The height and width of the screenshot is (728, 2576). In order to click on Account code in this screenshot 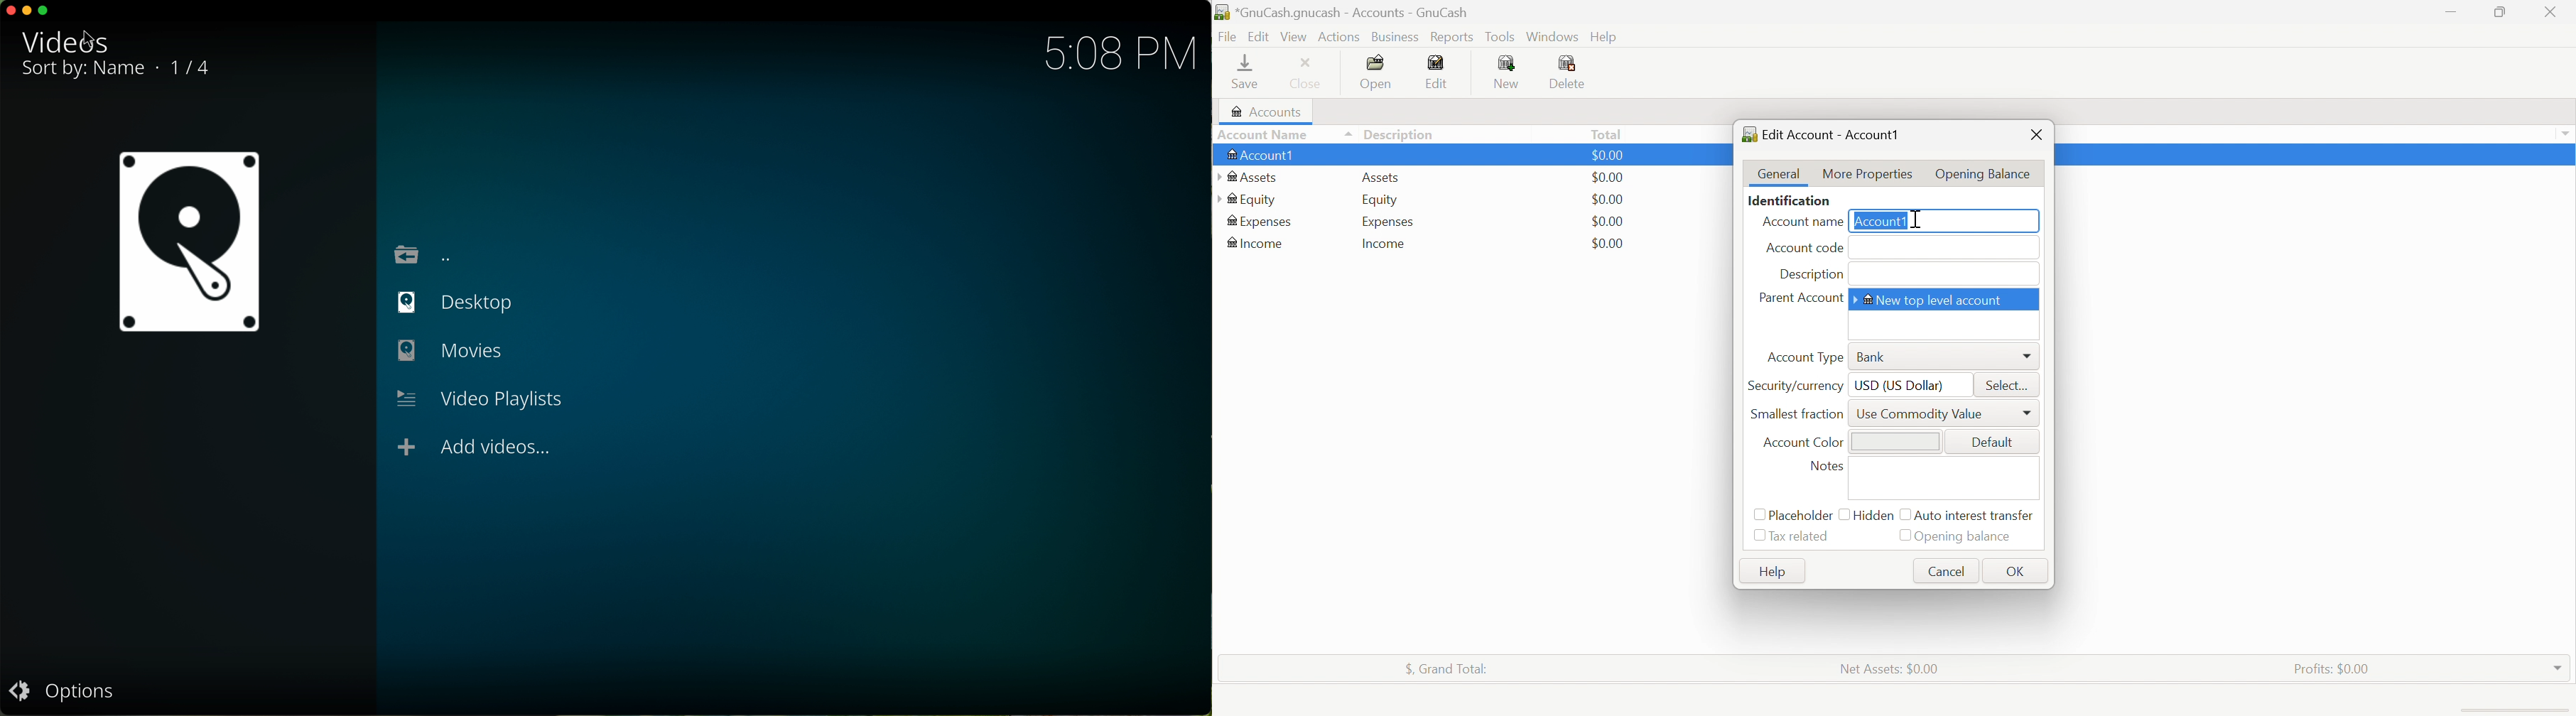, I will do `click(1806, 248)`.